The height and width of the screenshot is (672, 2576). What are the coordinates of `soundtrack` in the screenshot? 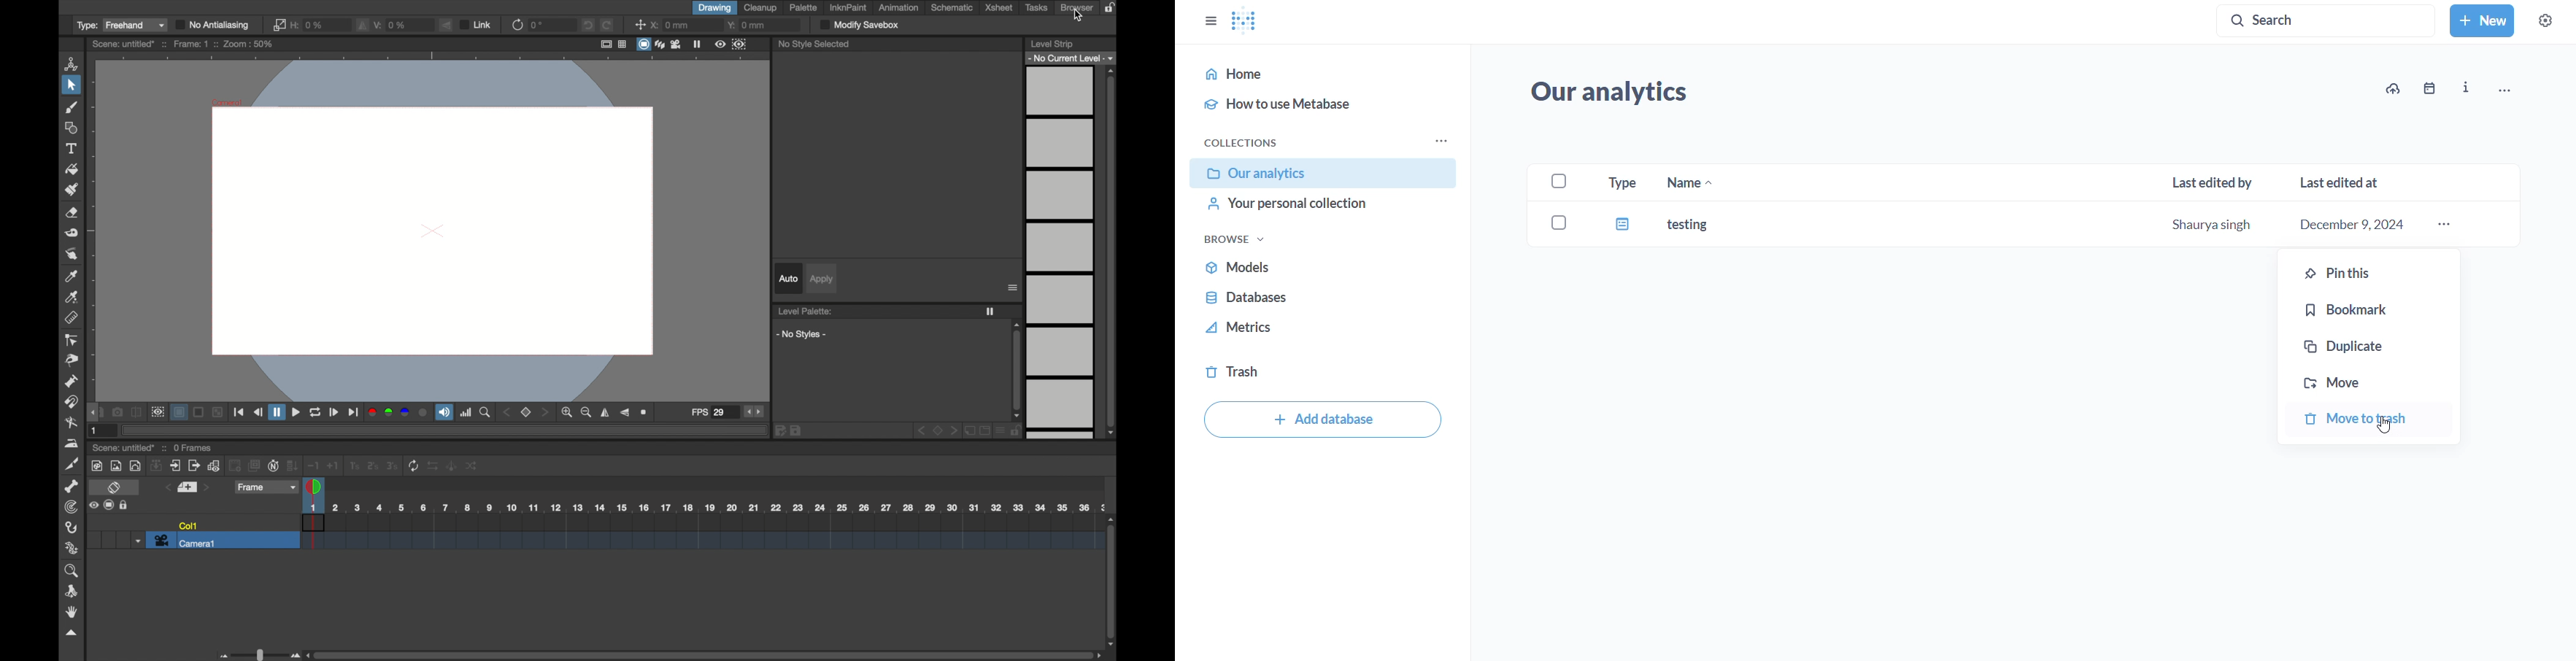 It's located at (444, 412).